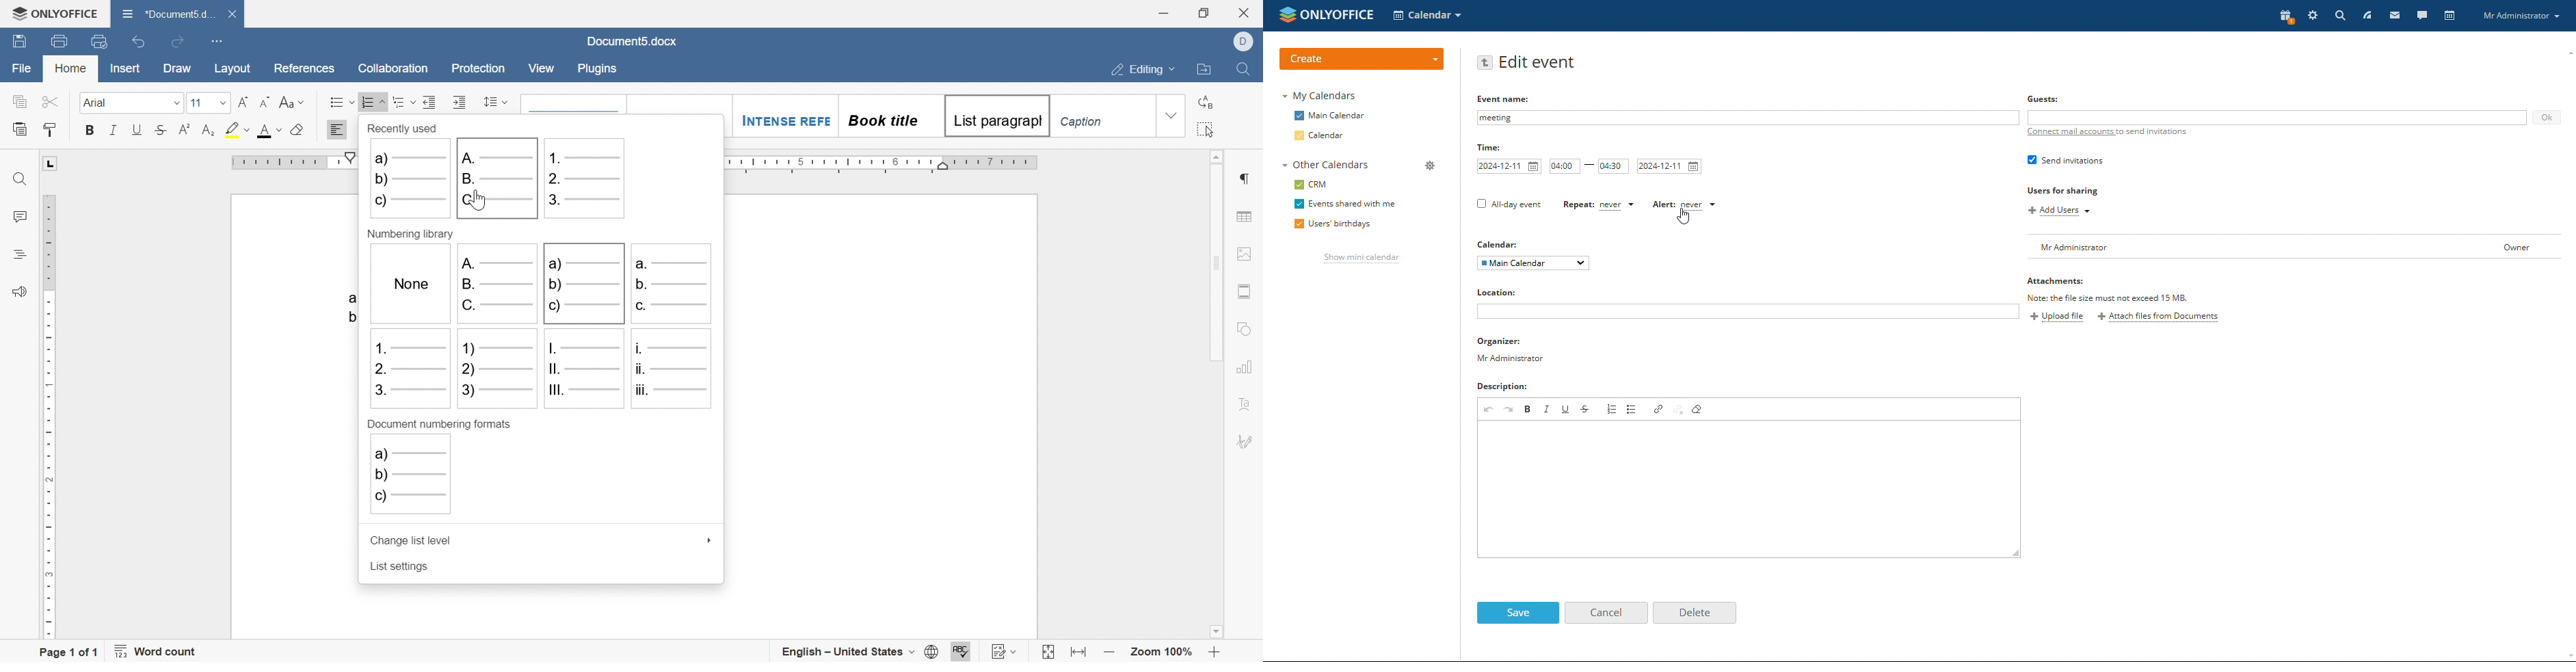 This screenshot has height=672, width=2576. What do you see at coordinates (19, 254) in the screenshot?
I see `headings` at bounding box center [19, 254].